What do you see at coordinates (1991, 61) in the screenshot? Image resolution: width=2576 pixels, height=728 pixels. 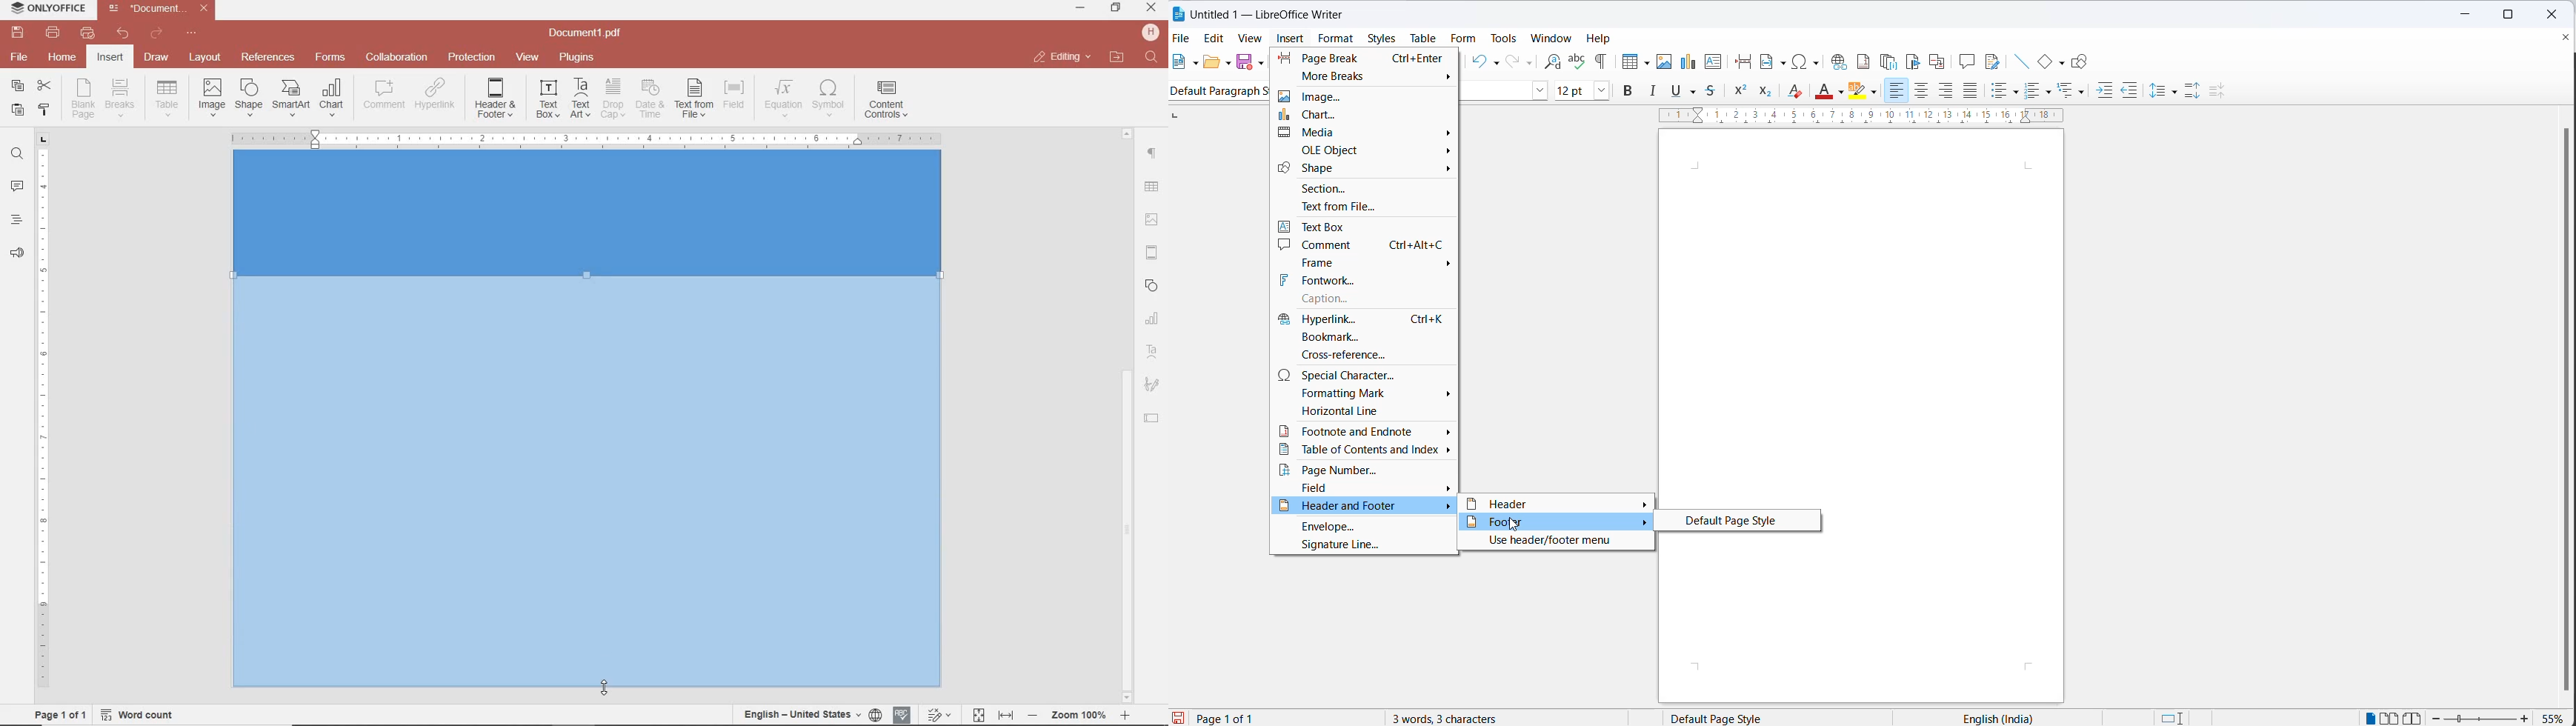 I see `show track changes functions` at bounding box center [1991, 61].